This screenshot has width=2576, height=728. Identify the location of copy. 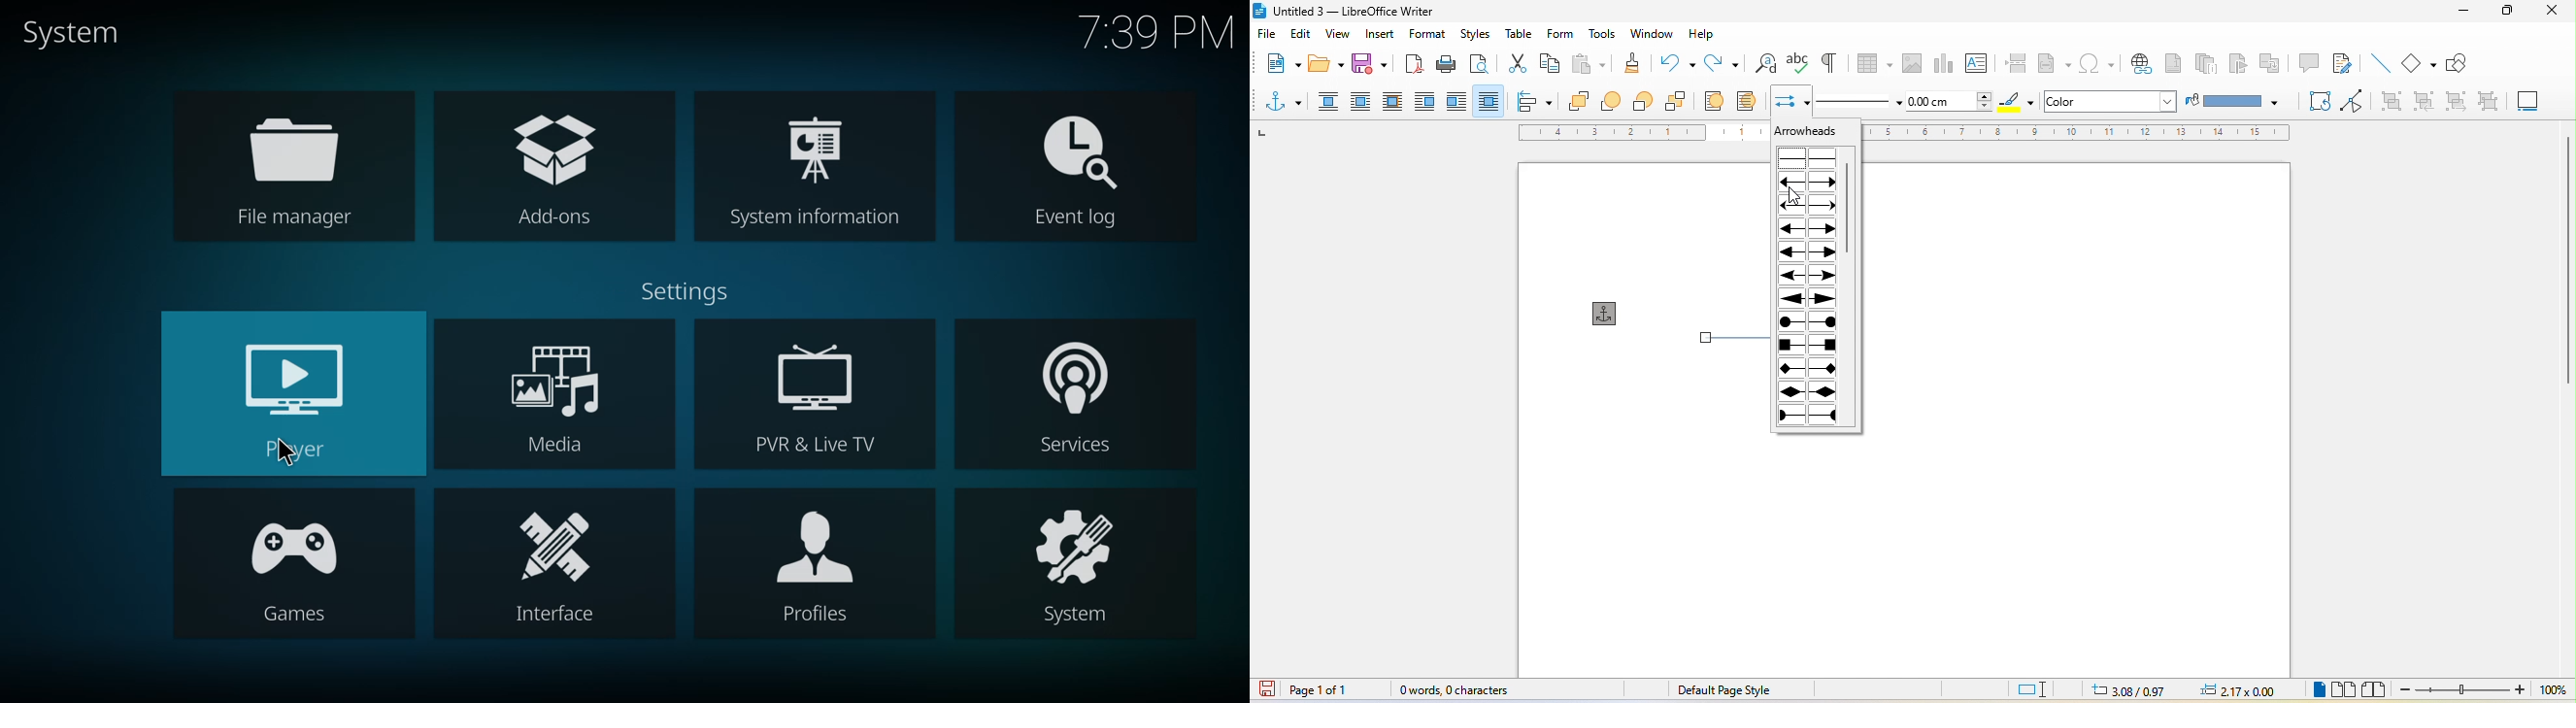
(1551, 62).